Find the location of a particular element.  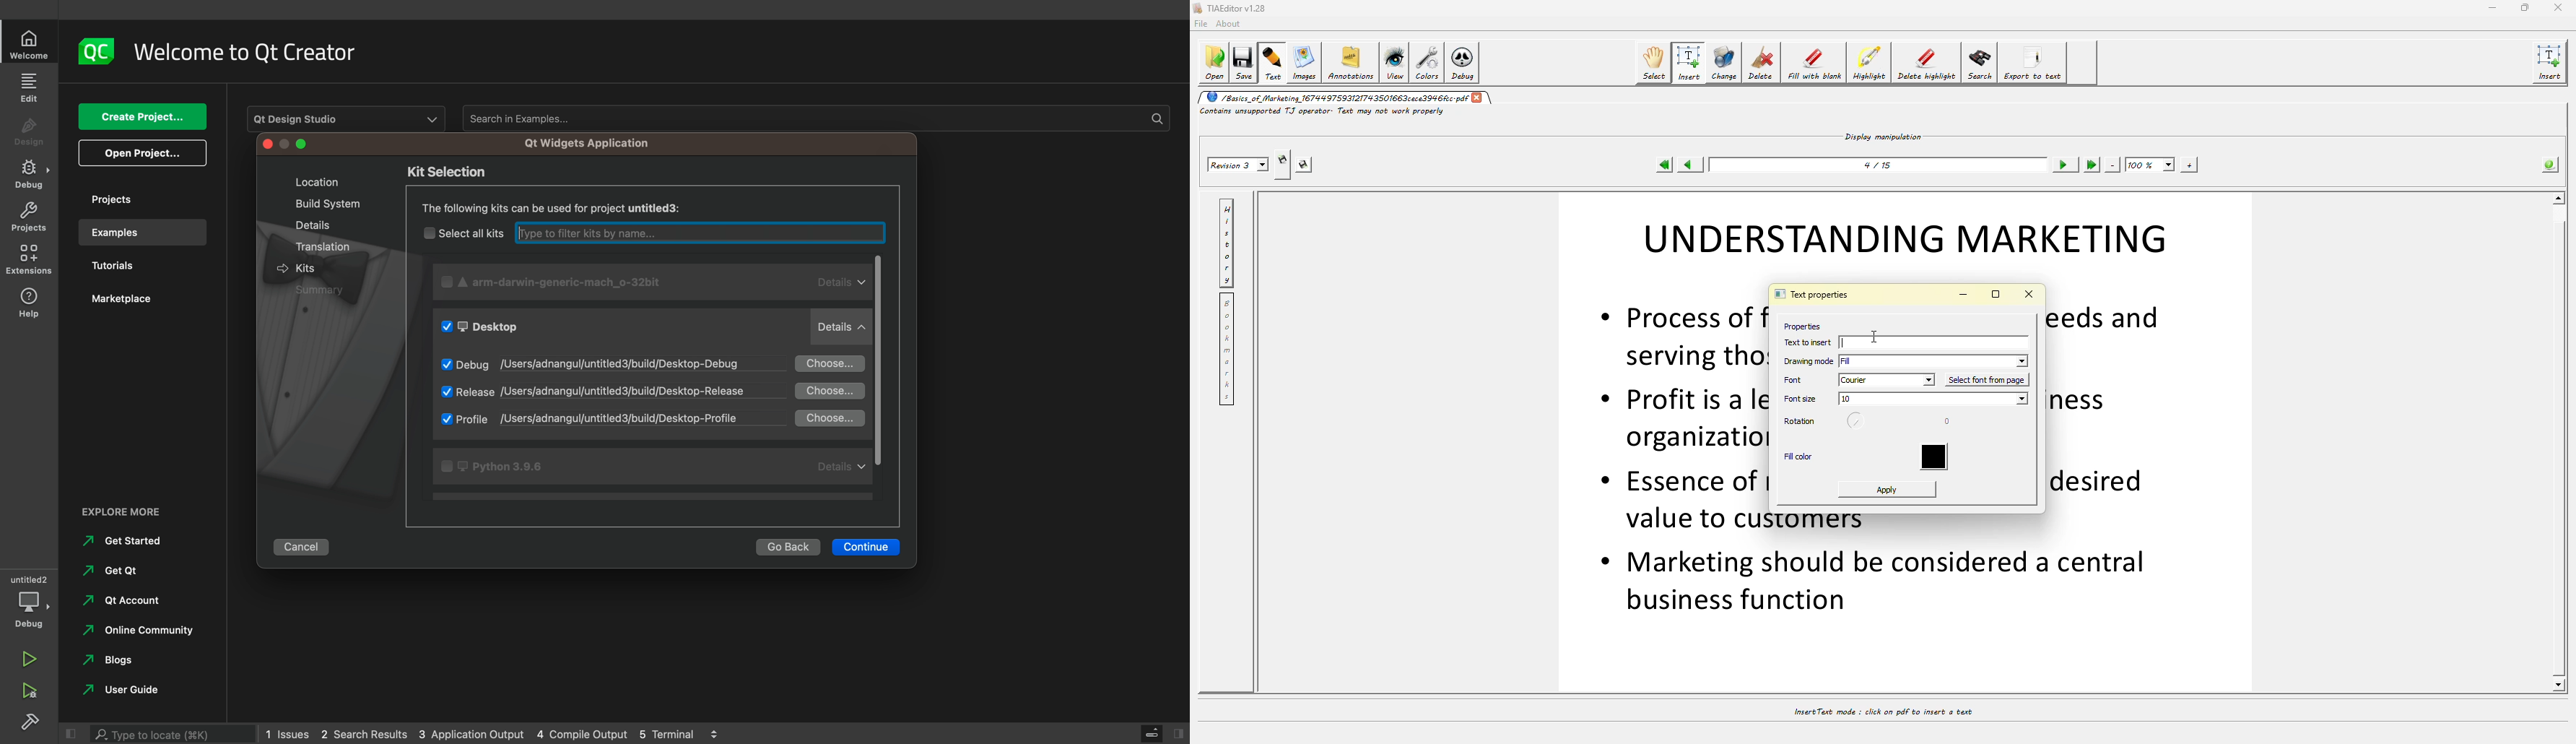

5 terminal is located at coordinates (671, 733).